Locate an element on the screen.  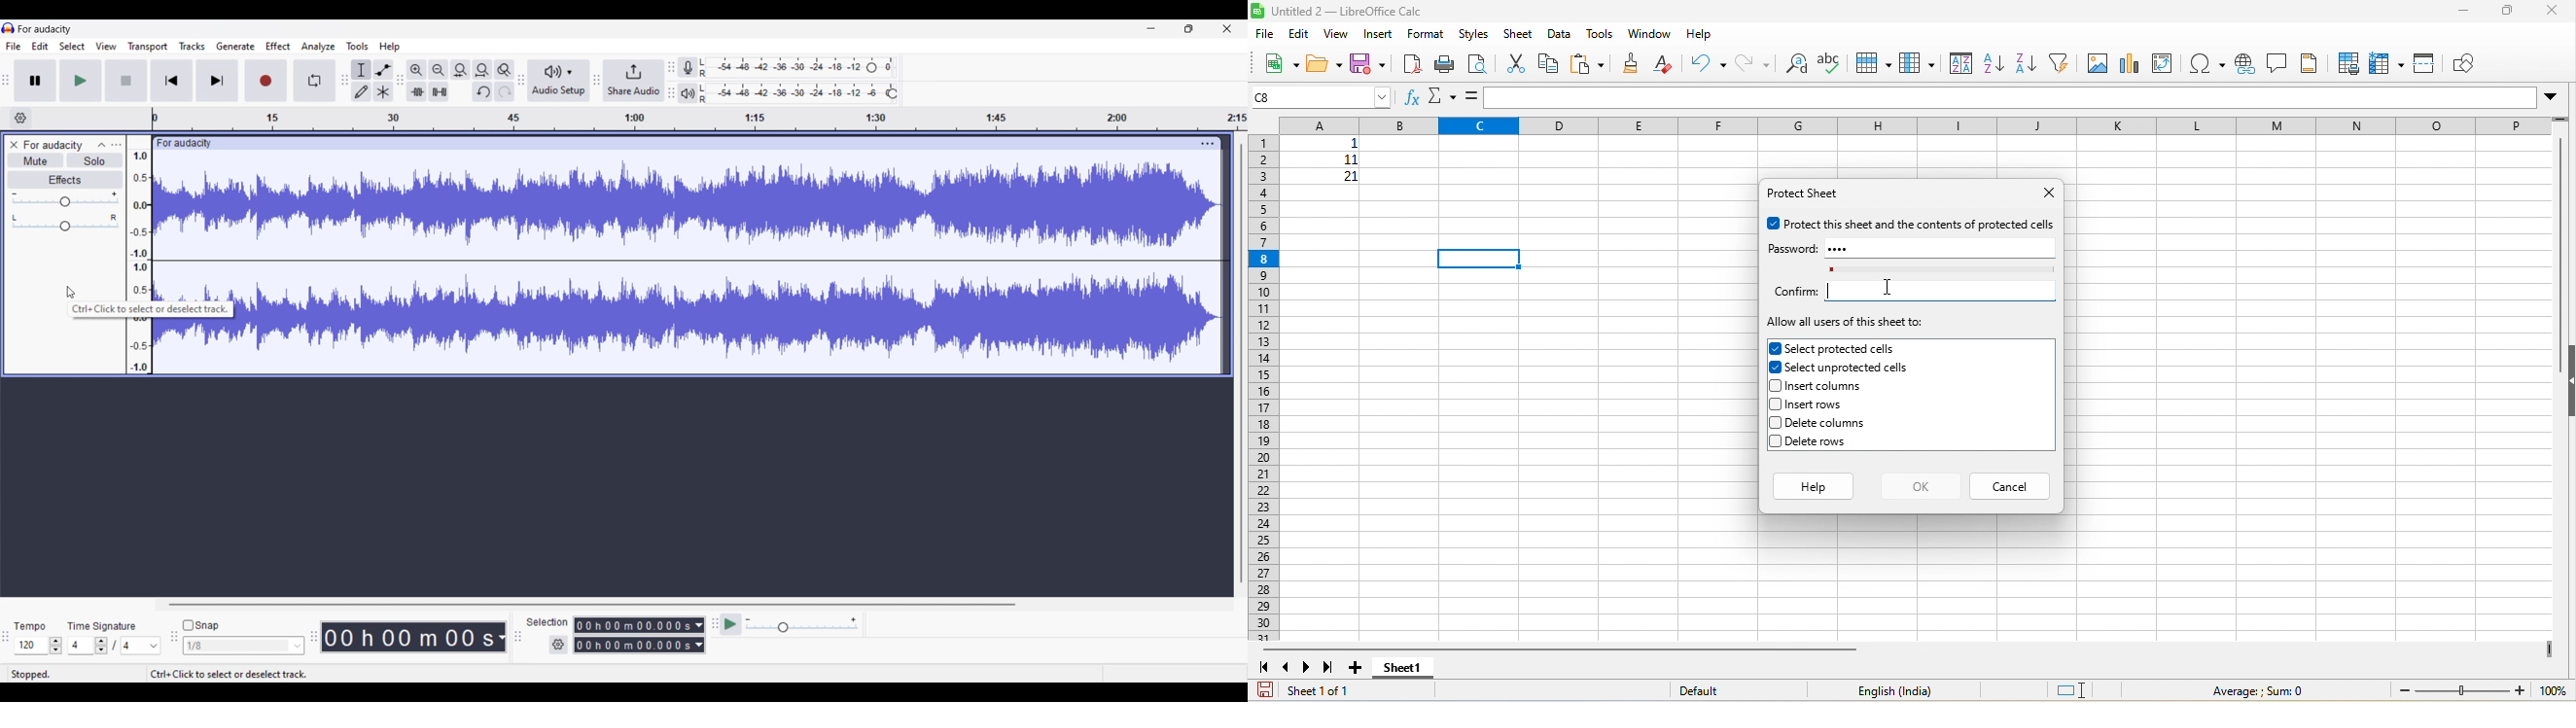
Scale to measure intensity of track is located at coordinates (139, 225).